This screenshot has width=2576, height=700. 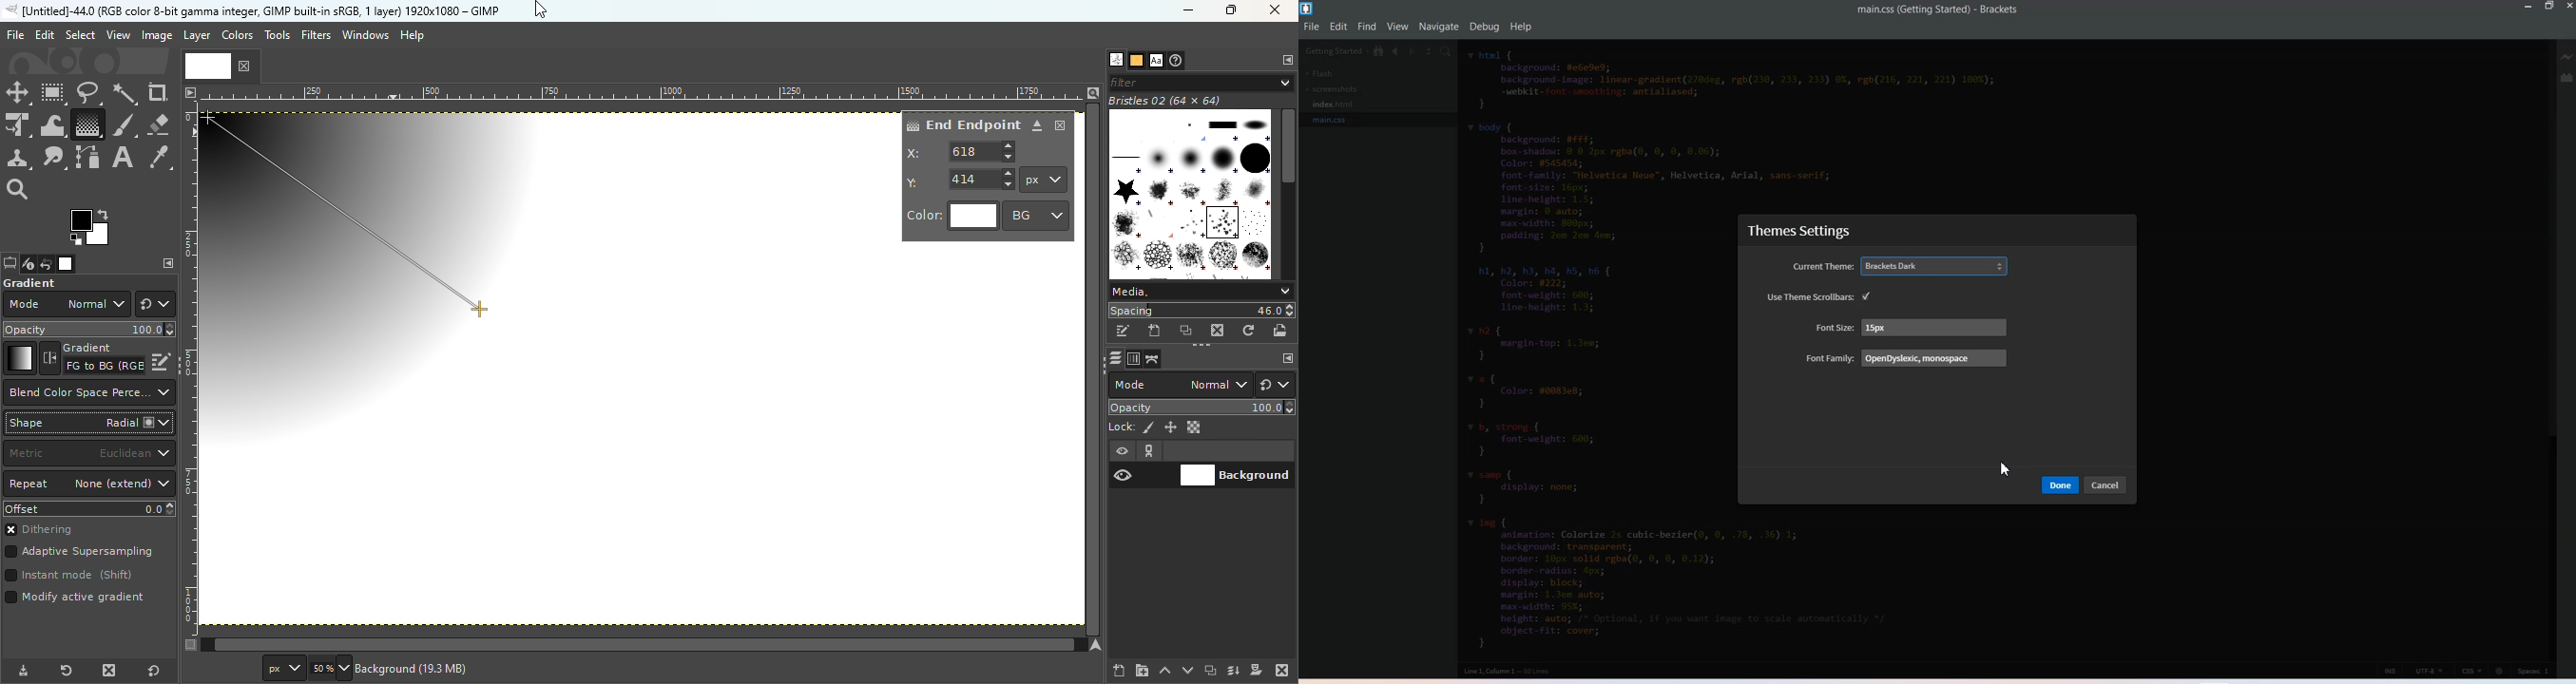 What do you see at coordinates (1201, 311) in the screenshot?
I see `Spacing` at bounding box center [1201, 311].